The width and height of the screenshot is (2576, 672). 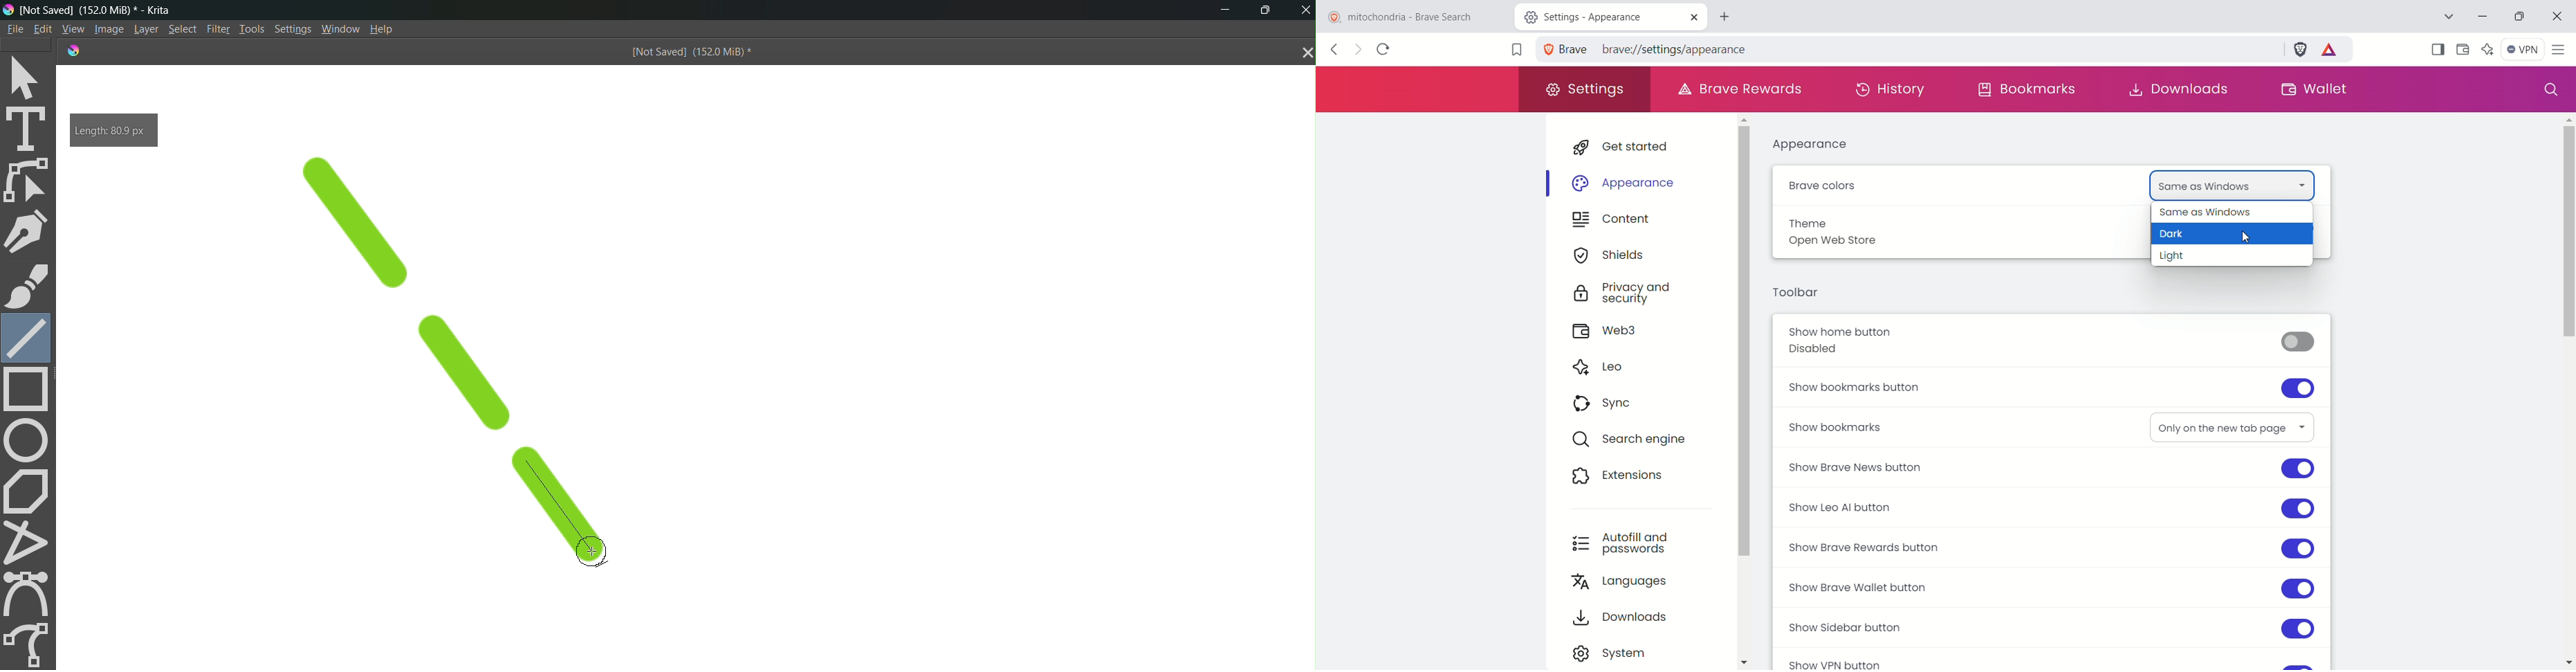 I want to click on Length, so click(x=121, y=131).